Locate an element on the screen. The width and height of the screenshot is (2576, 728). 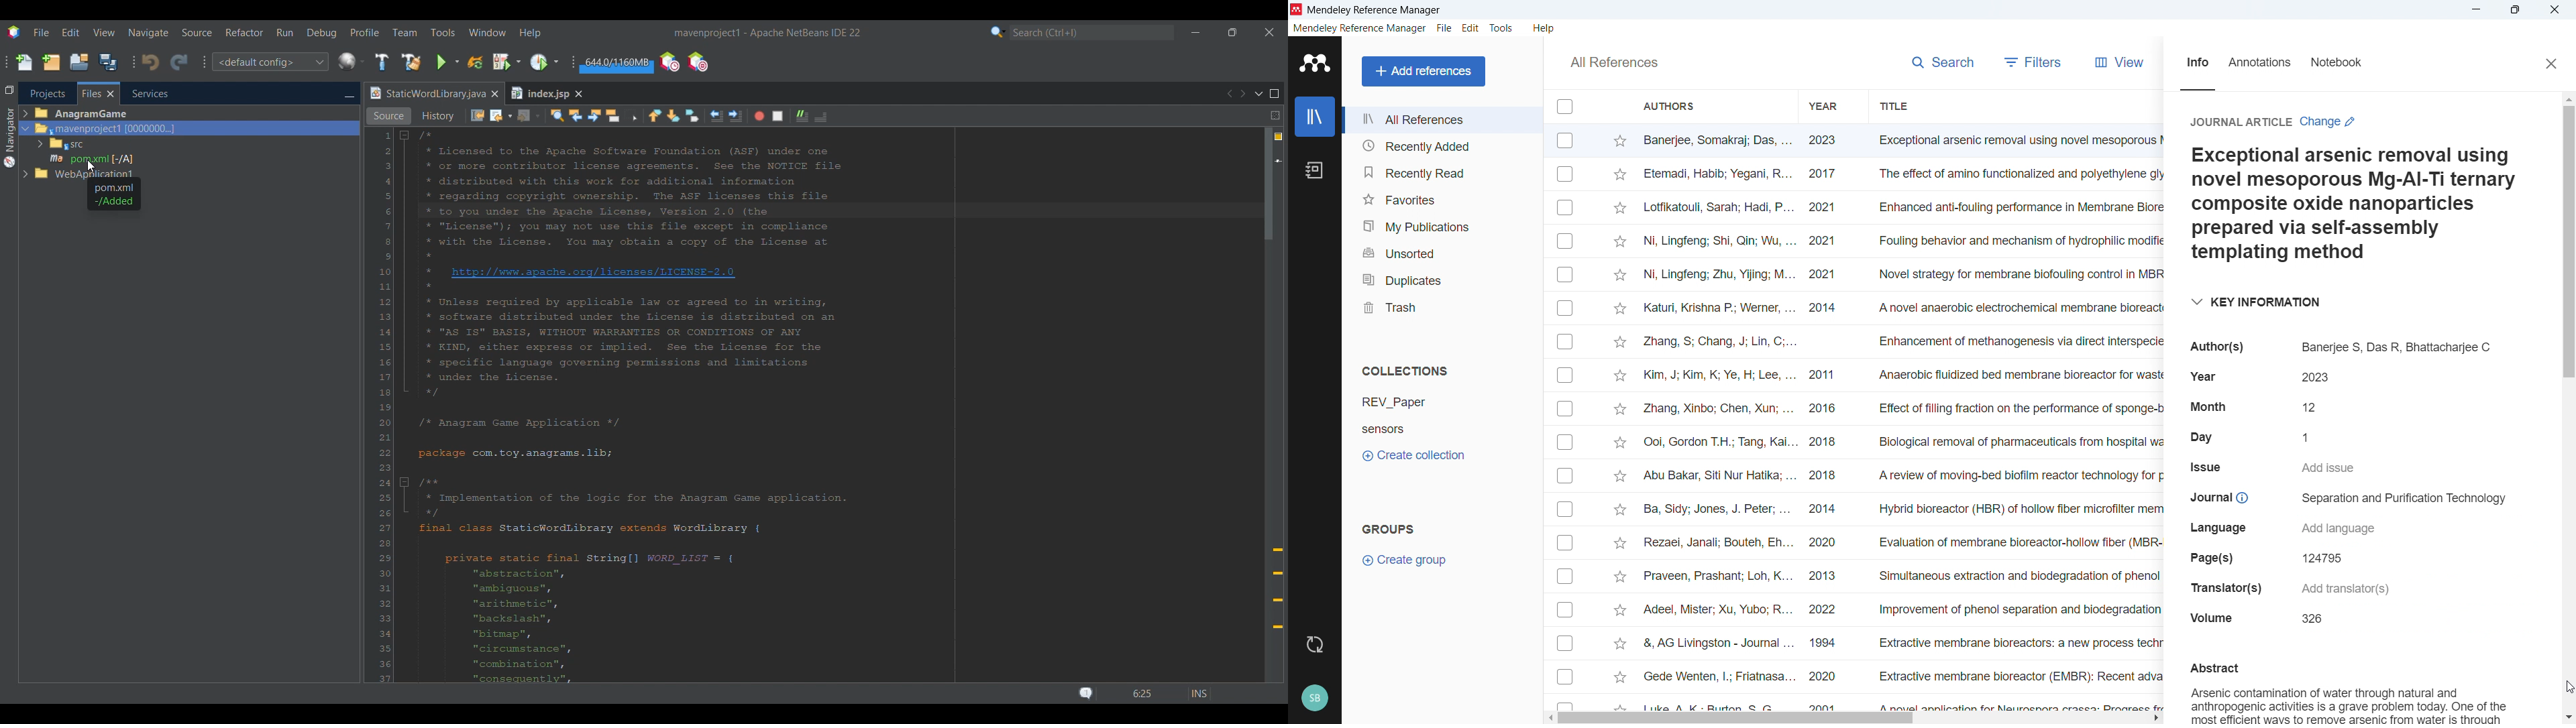
scroll right is located at coordinates (2154, 719).